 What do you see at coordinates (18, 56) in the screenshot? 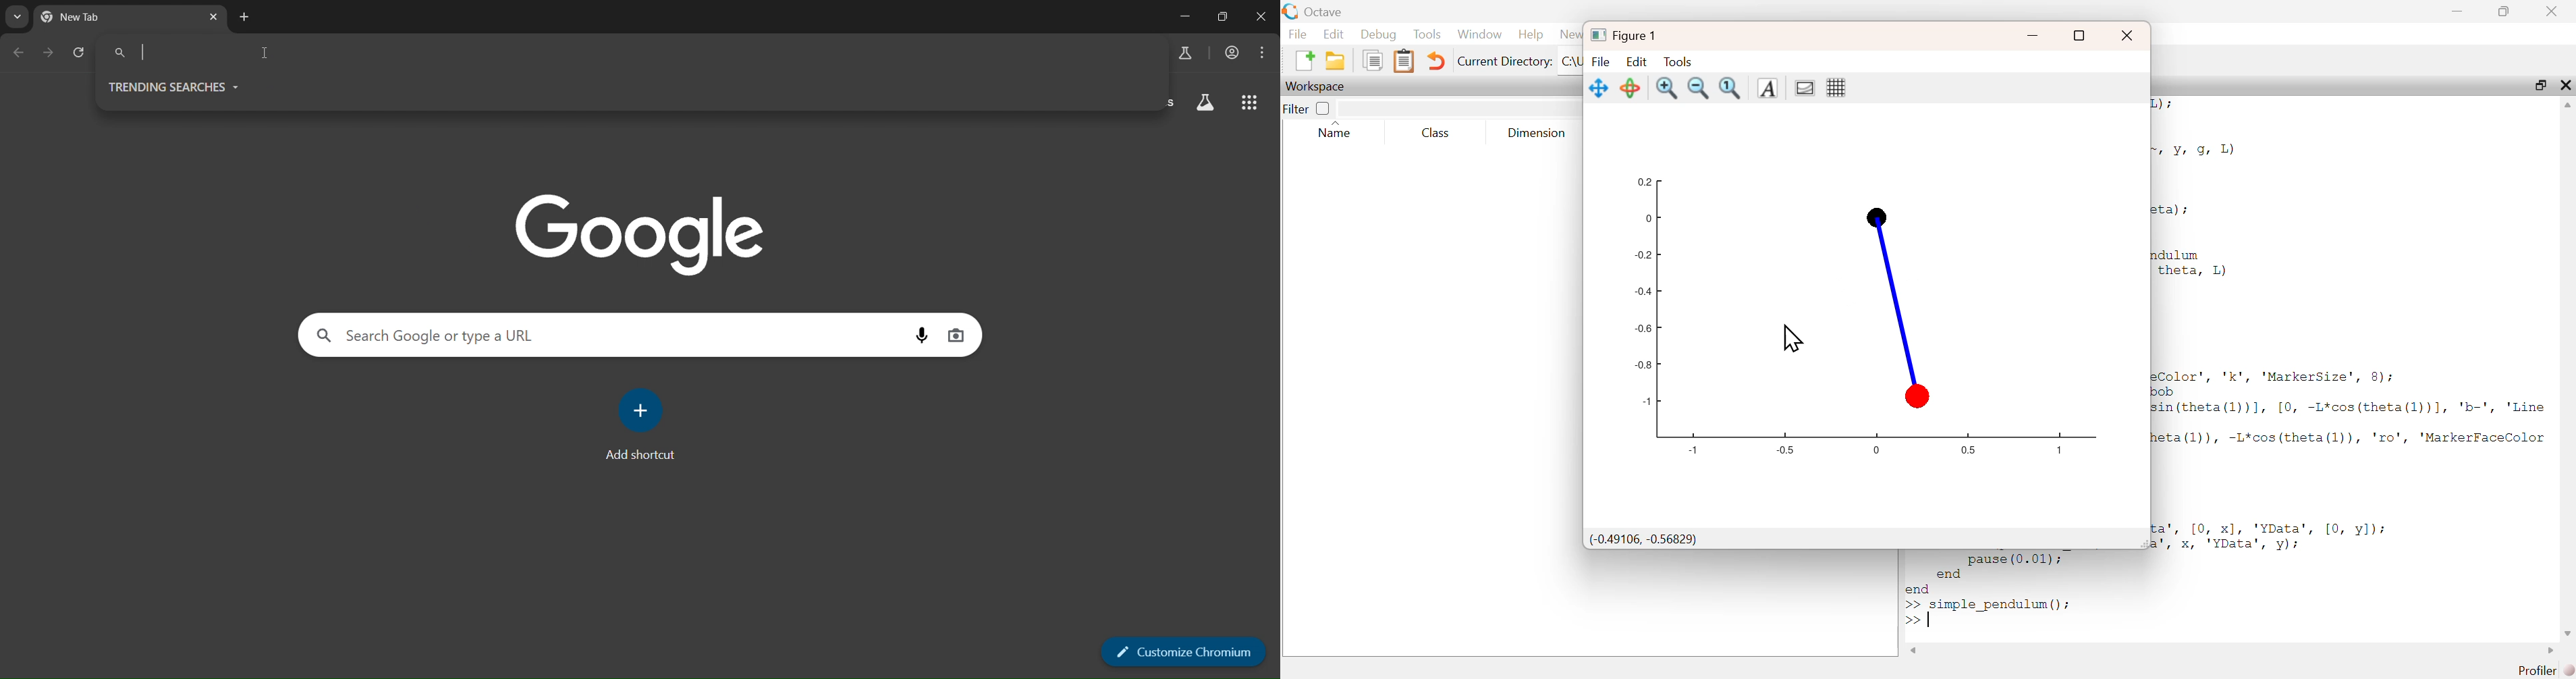
I see `go back one page` at bounding box center [18, 56].